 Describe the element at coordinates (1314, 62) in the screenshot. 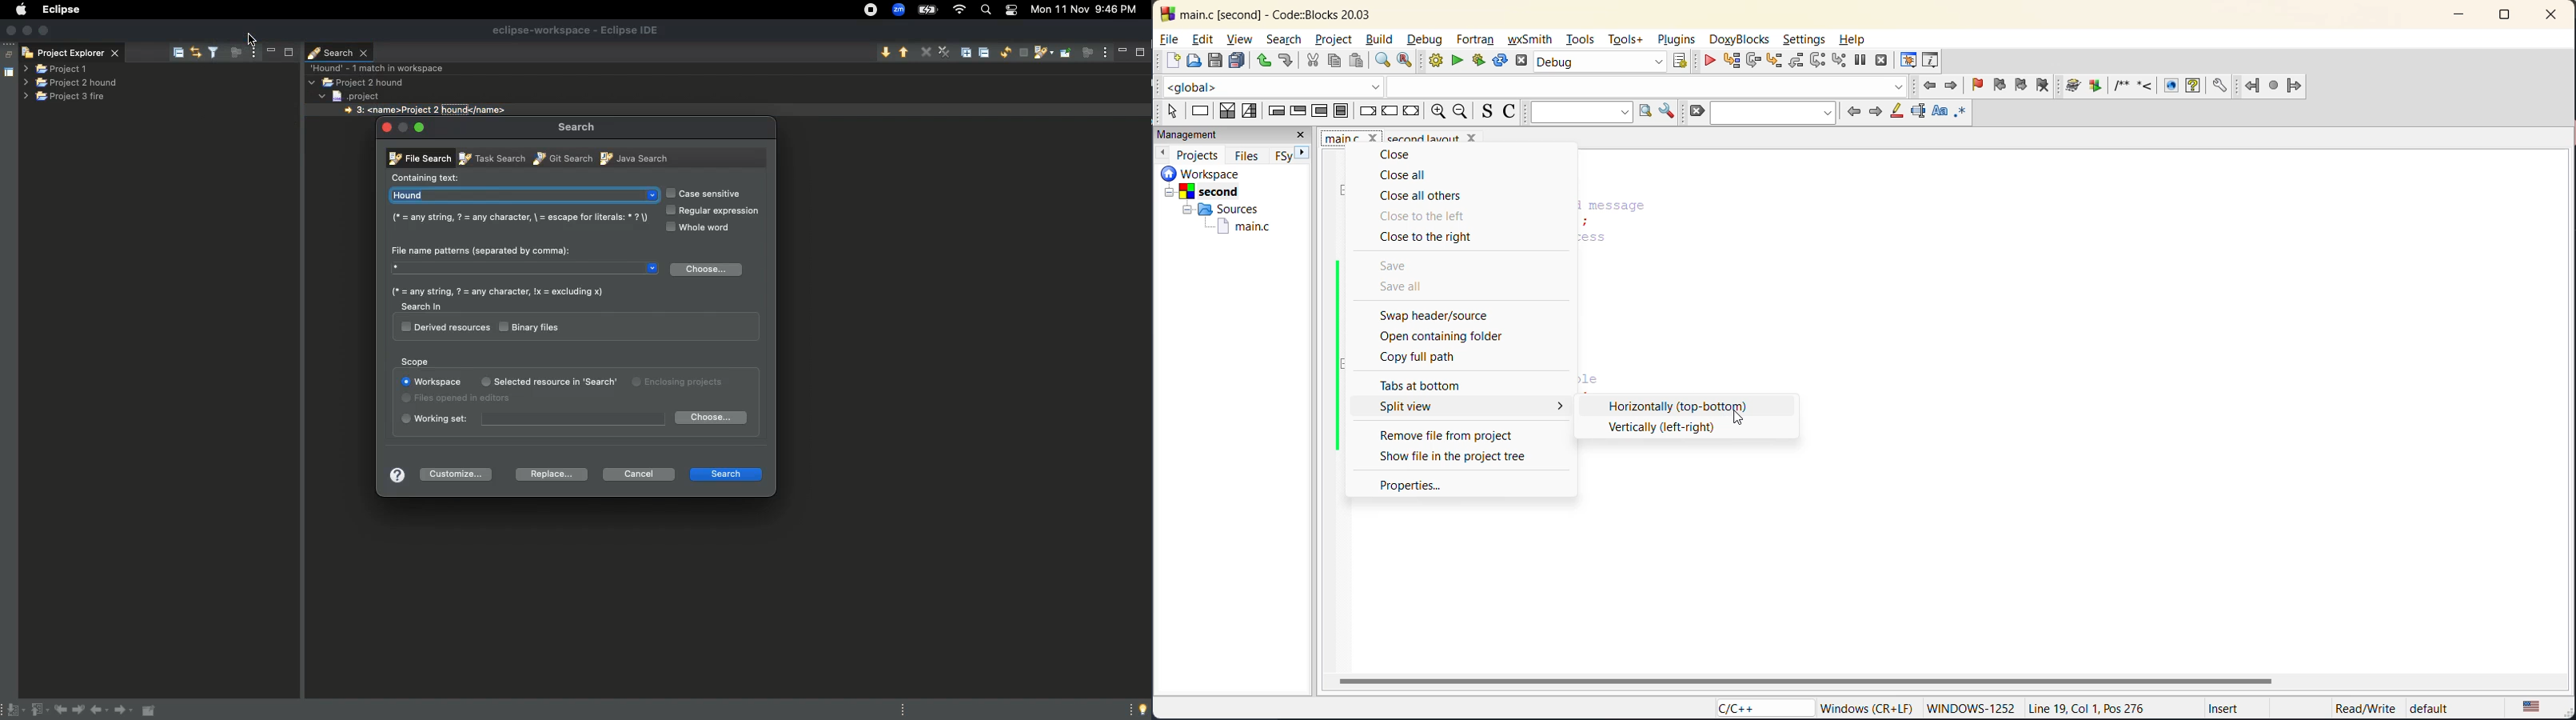

I see `cut` at that location.